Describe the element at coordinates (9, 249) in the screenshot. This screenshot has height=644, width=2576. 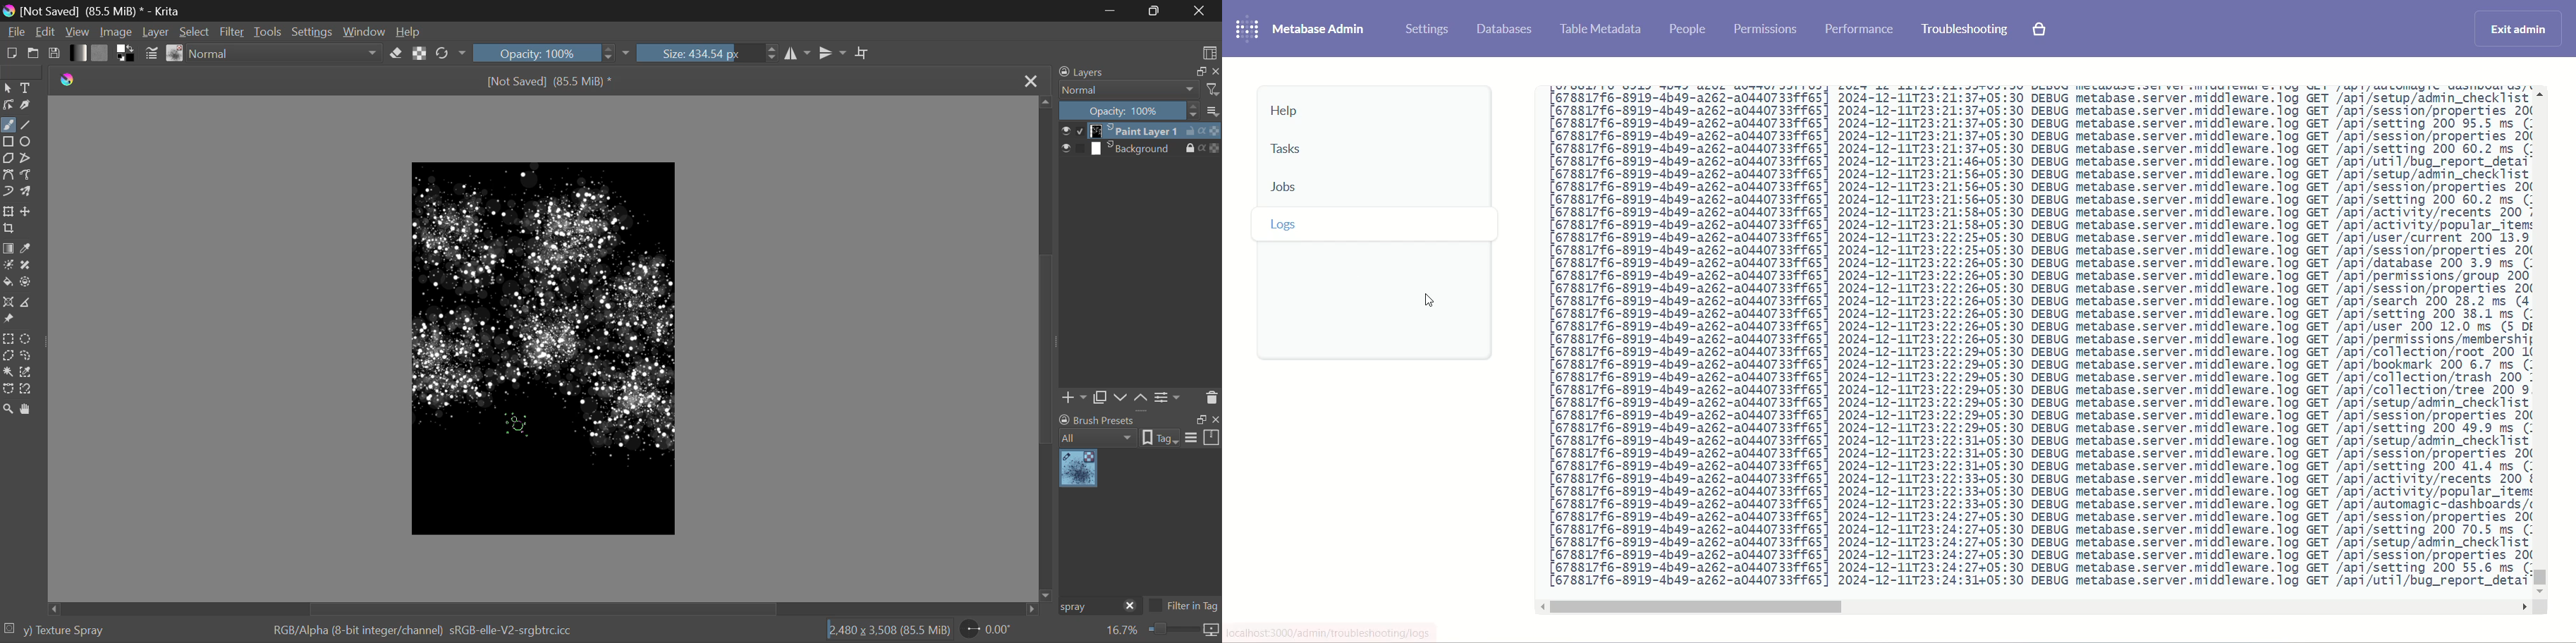
I see `Gradient Fill` at that location.